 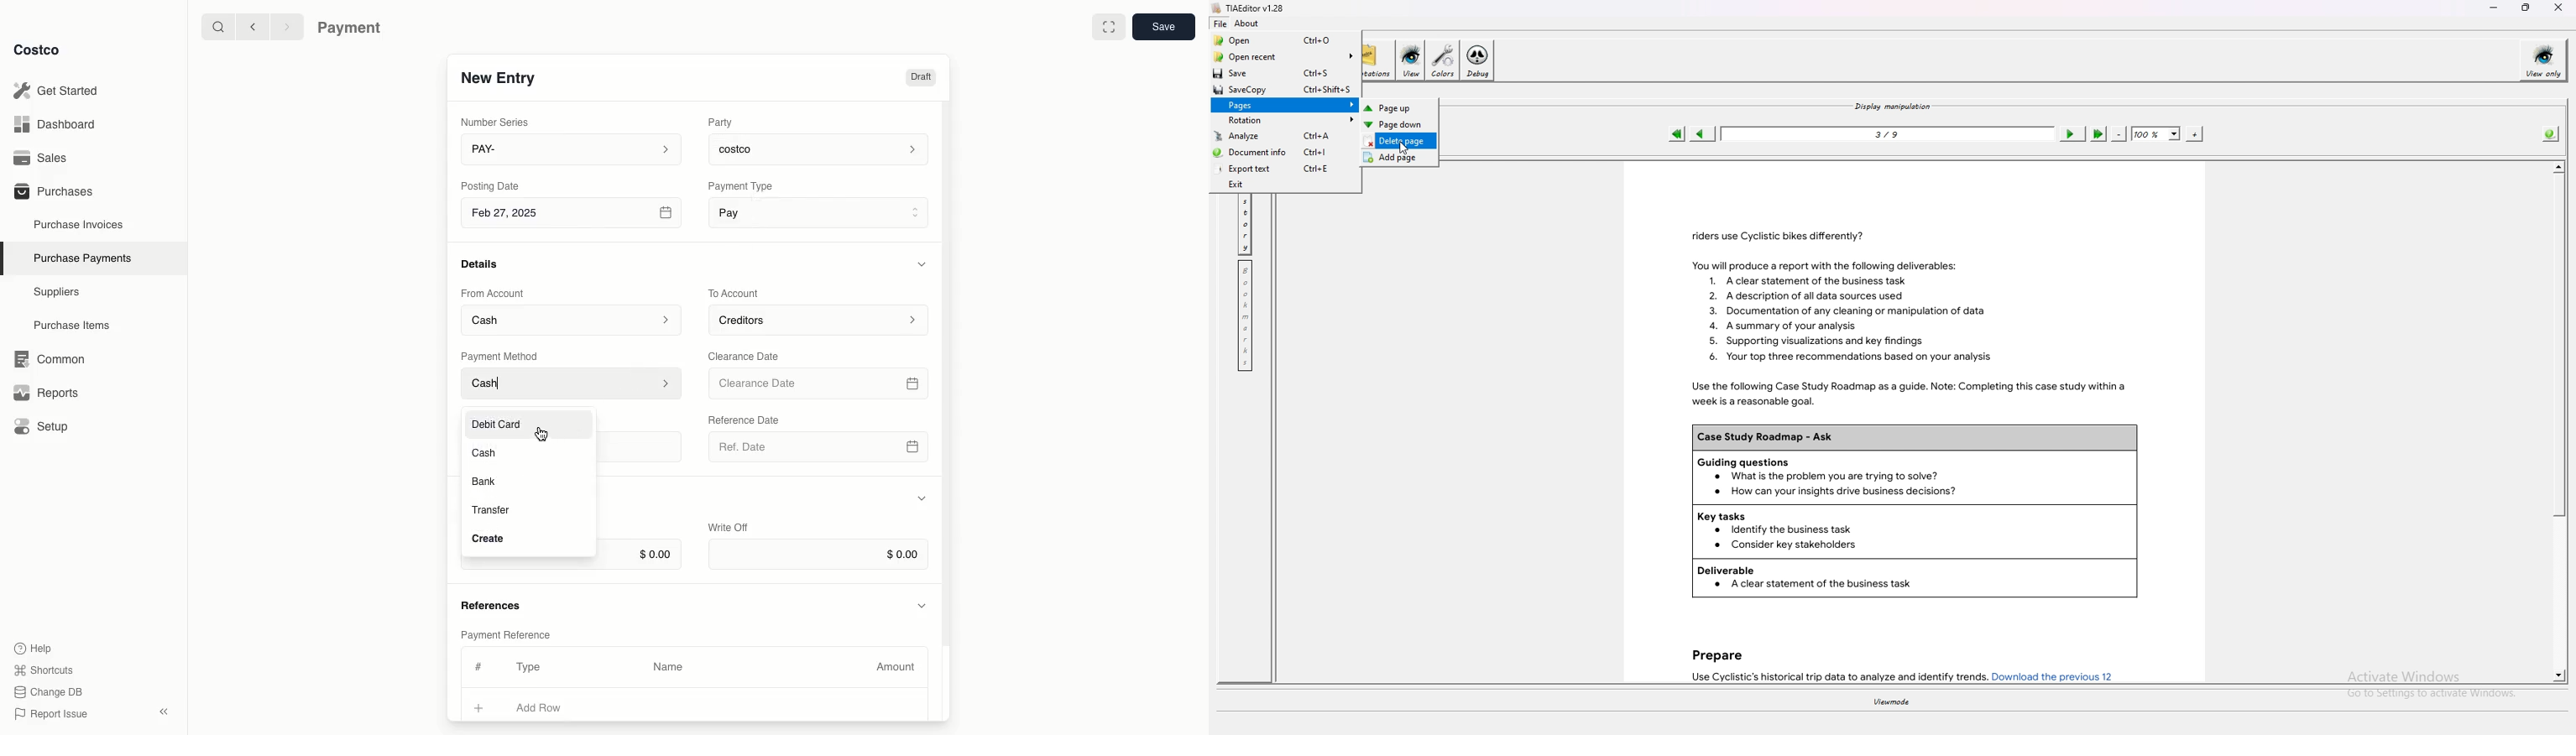 I want to click on Payment Reference, so click(x=504, y=633).